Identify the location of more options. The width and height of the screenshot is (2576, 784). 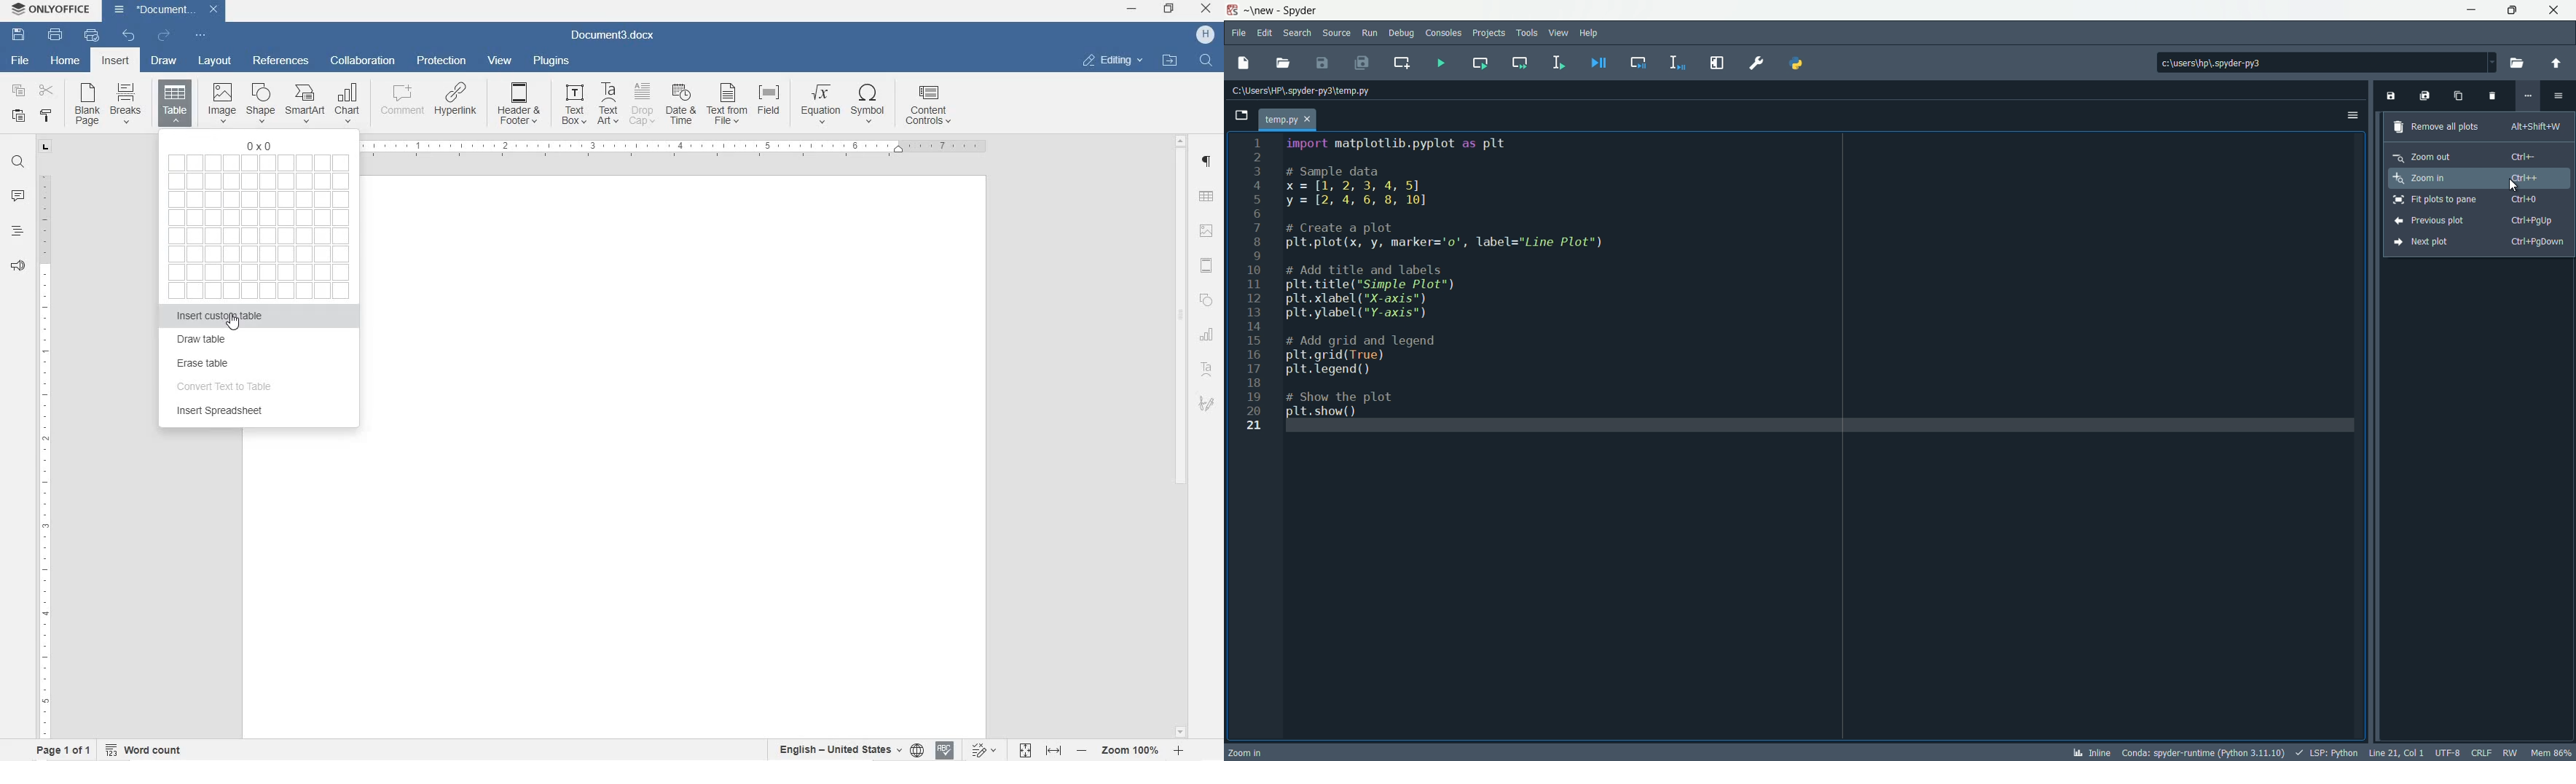
(2529, 94).